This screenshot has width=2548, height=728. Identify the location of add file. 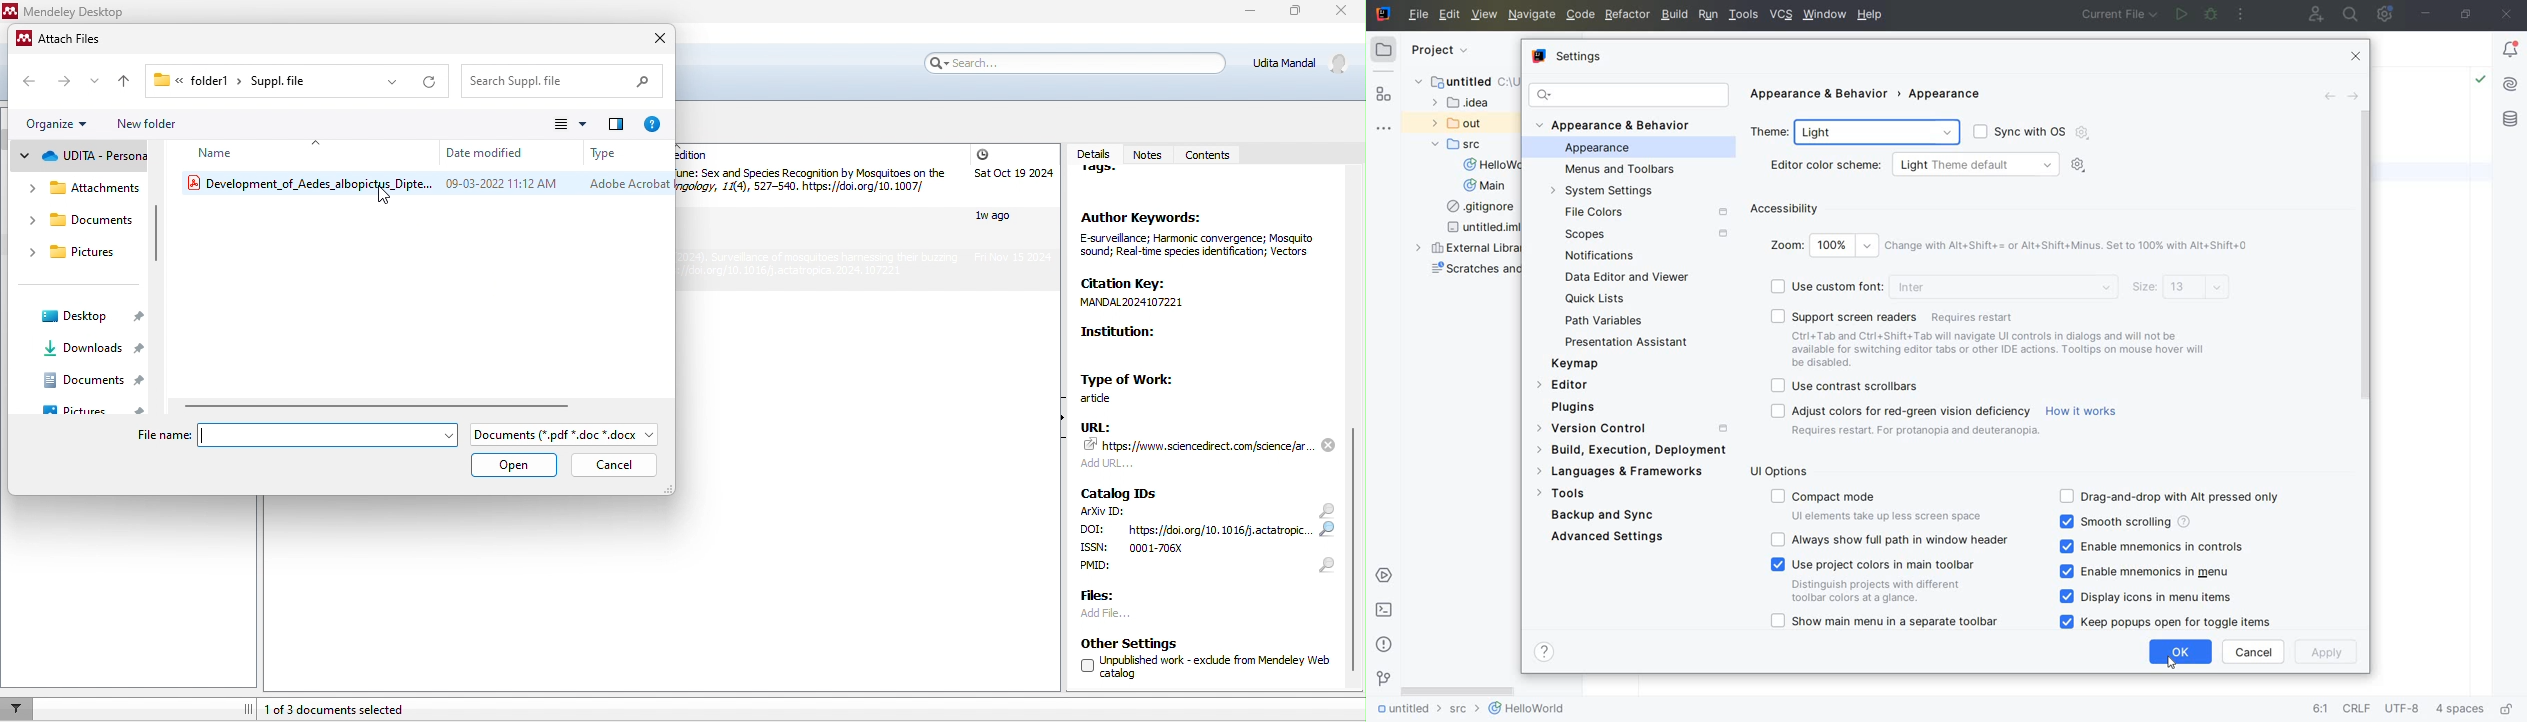
(1131, 616).